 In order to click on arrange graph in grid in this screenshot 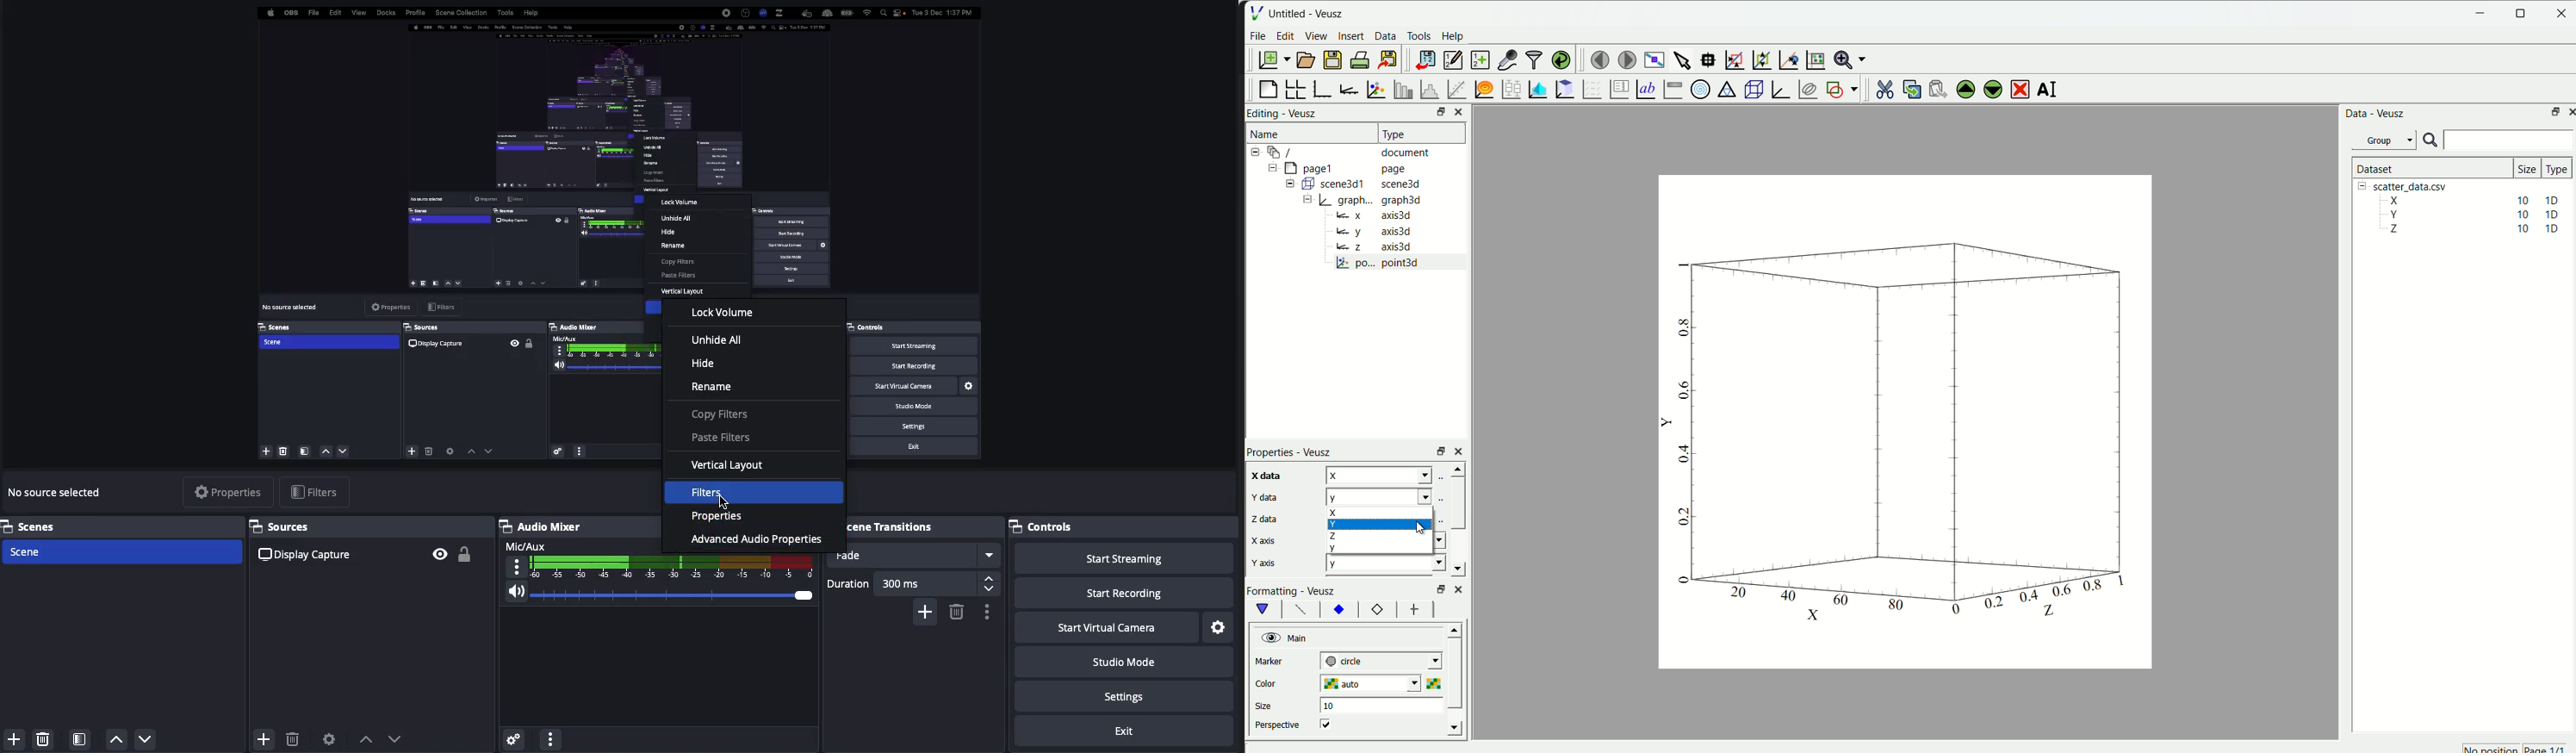, I will do `click(1294, 88)`.